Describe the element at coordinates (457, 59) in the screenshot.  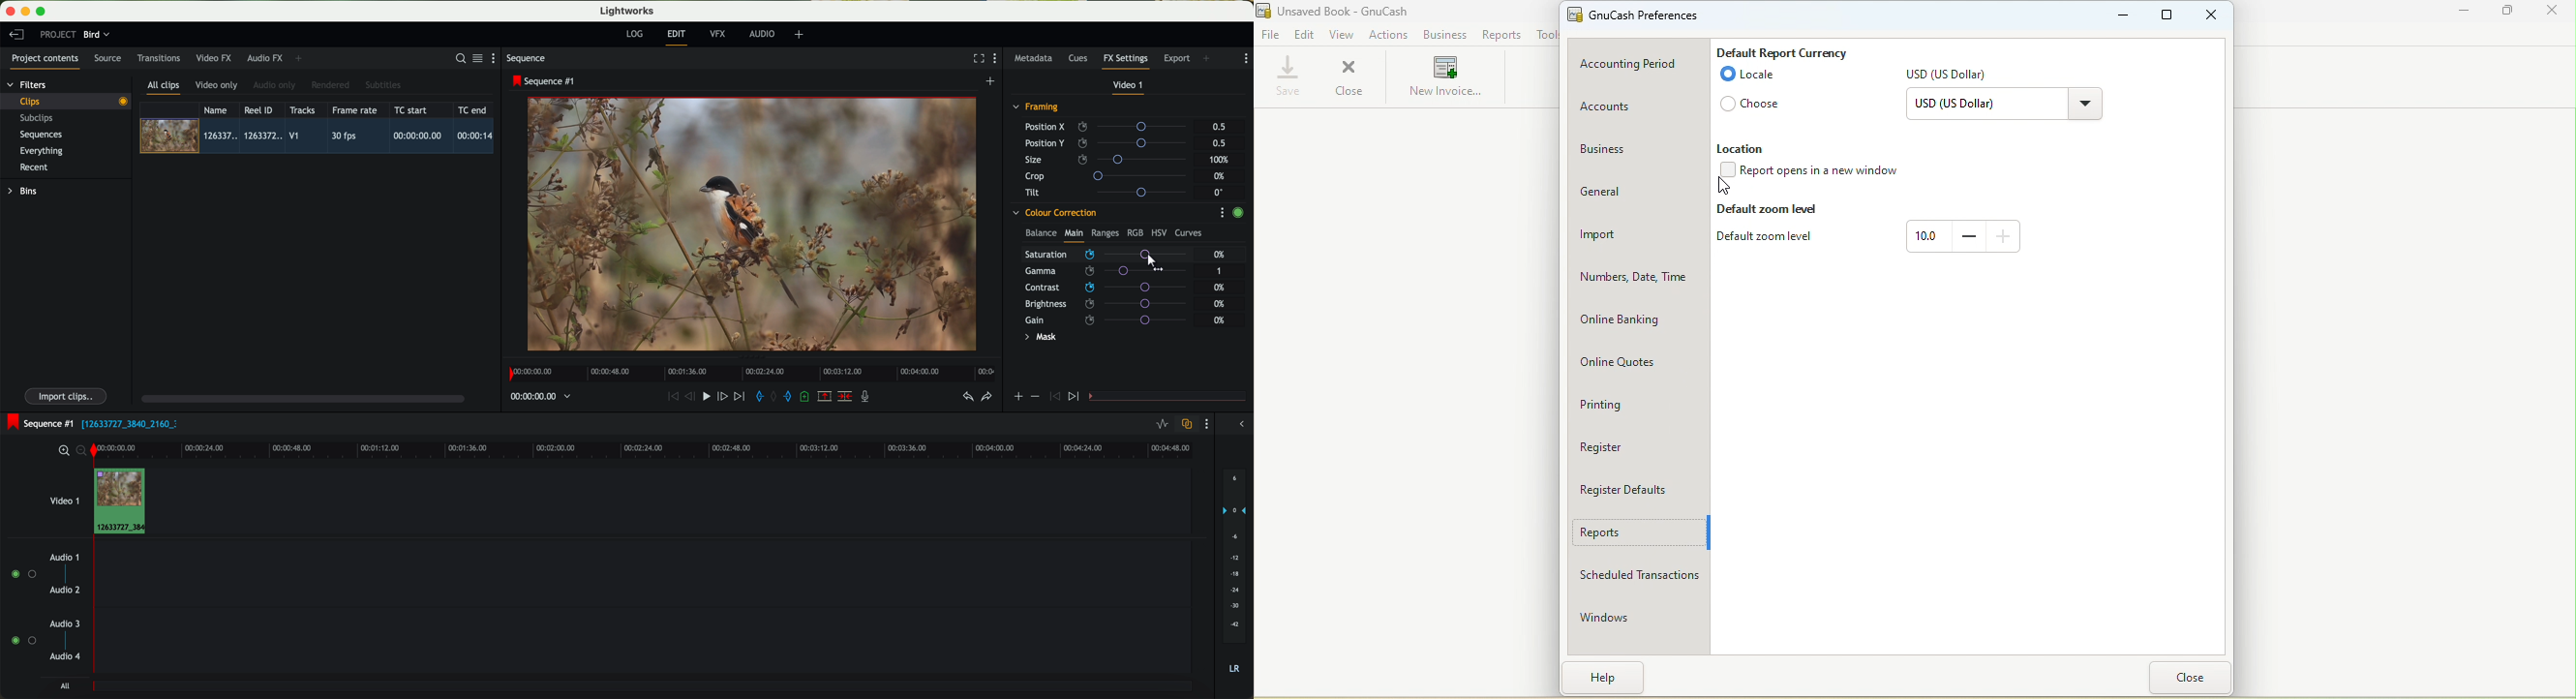
I see `search for assets or bins` at that location.